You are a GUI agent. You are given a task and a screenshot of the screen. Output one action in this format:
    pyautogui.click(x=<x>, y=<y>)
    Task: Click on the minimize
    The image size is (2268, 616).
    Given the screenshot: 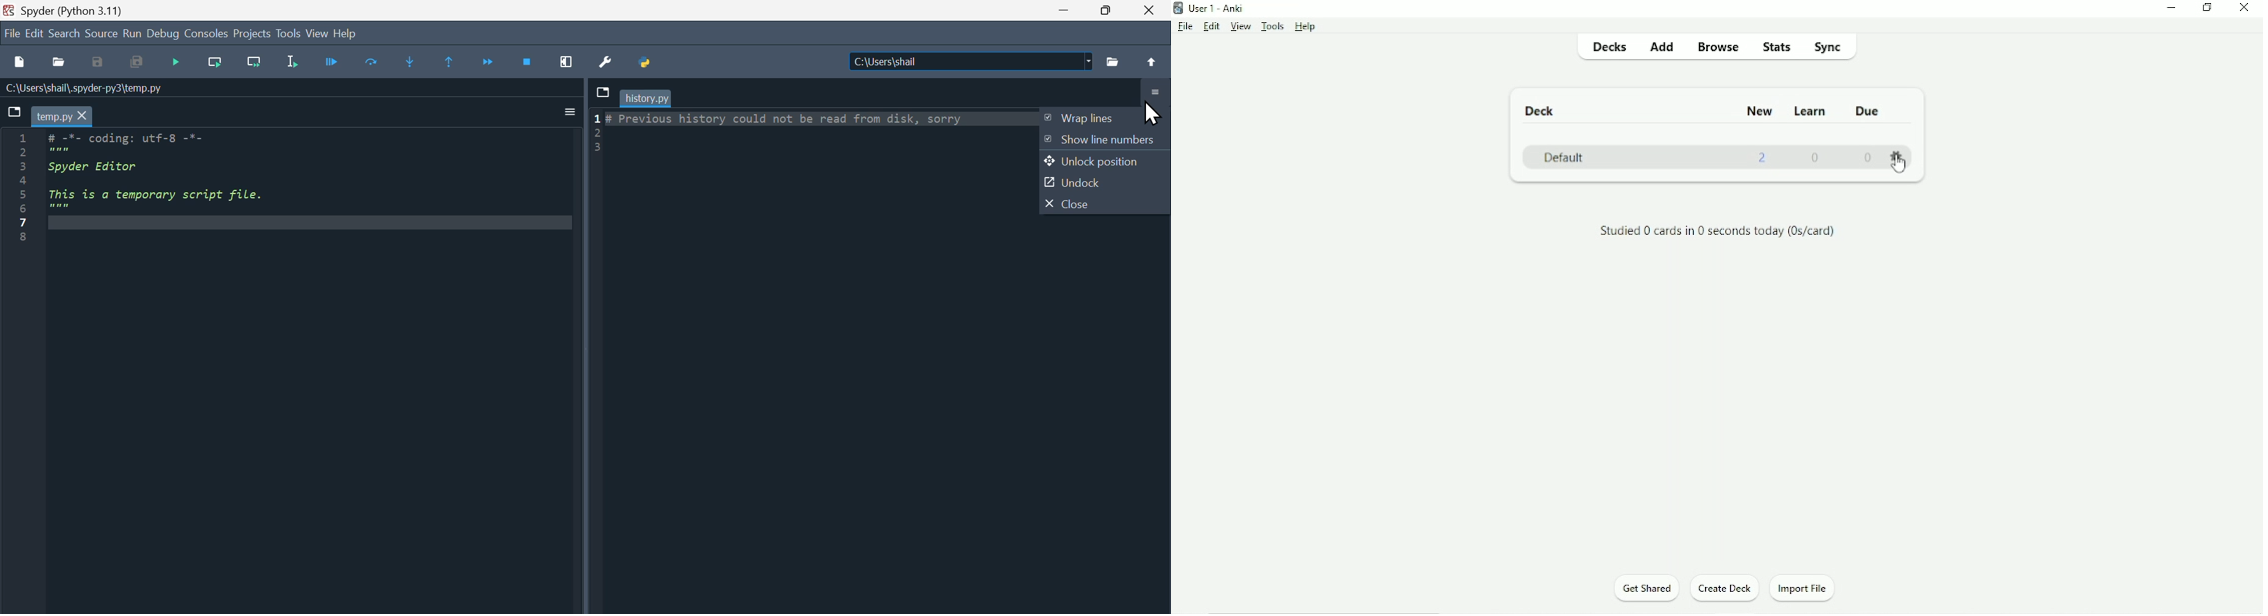 What is the action you would take?
    pyautogui.click(x=1061, y=10)
    